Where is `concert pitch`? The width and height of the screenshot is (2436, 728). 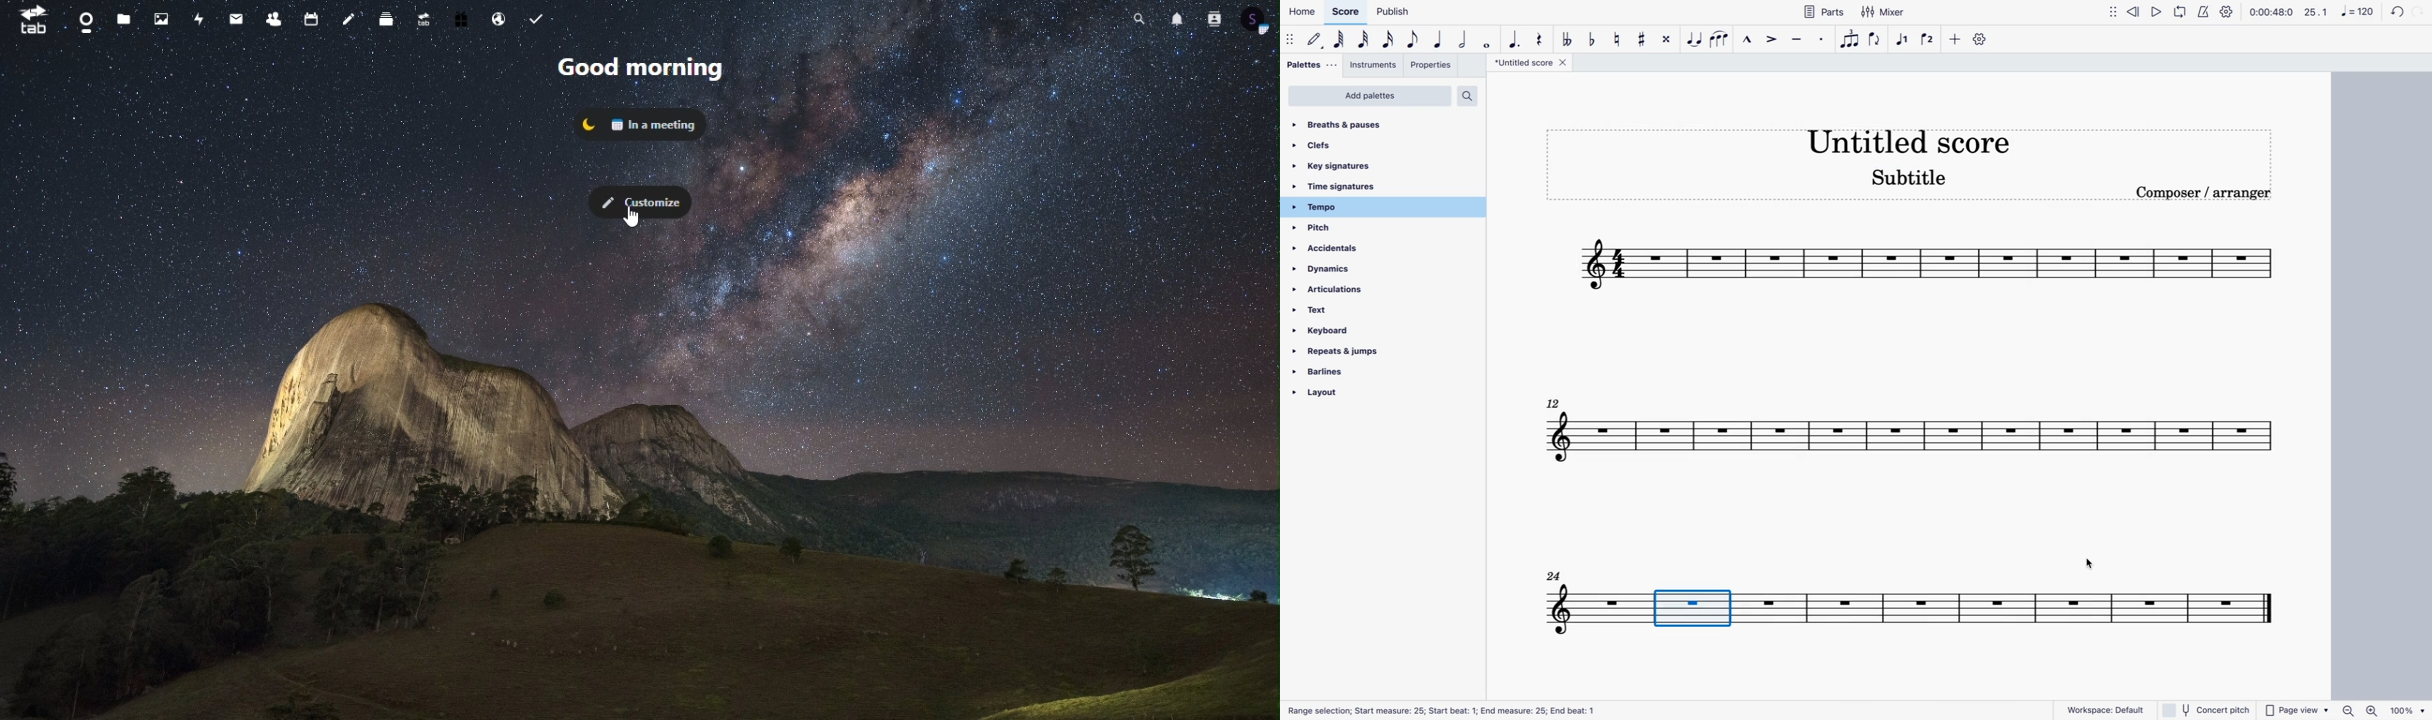 concert pitch is located at coordinates (2208, 710).